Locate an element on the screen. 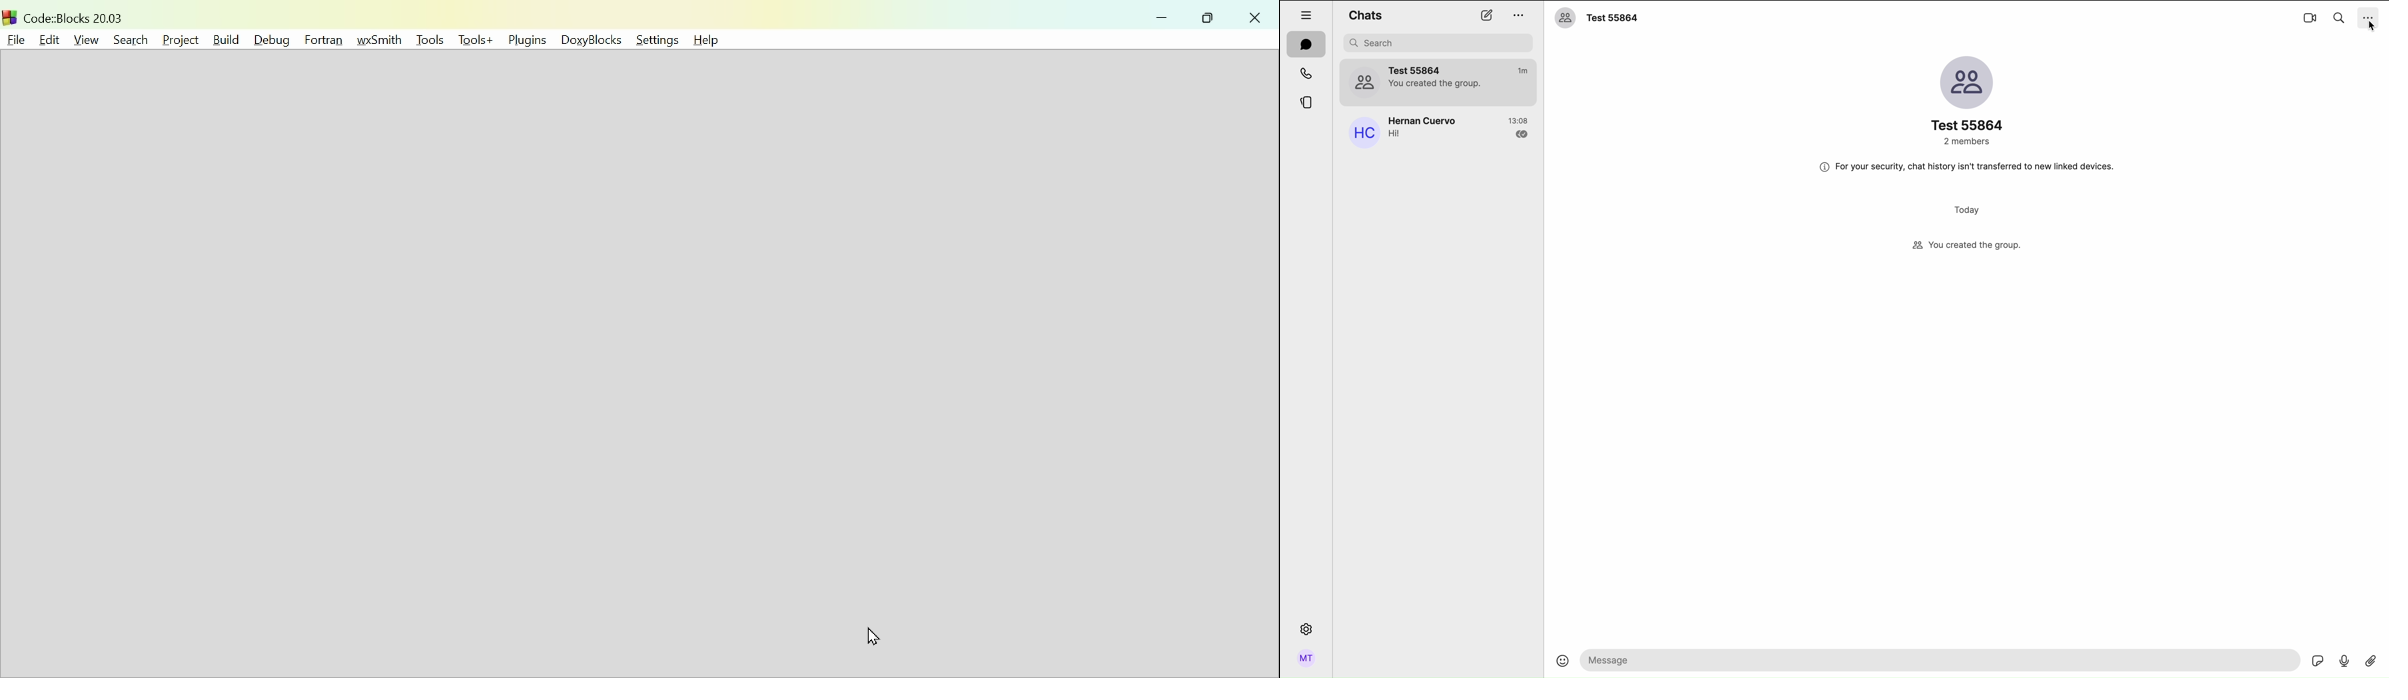 This screenshot has width=2408, height=700. Settings is located at coordinates (657, 41).